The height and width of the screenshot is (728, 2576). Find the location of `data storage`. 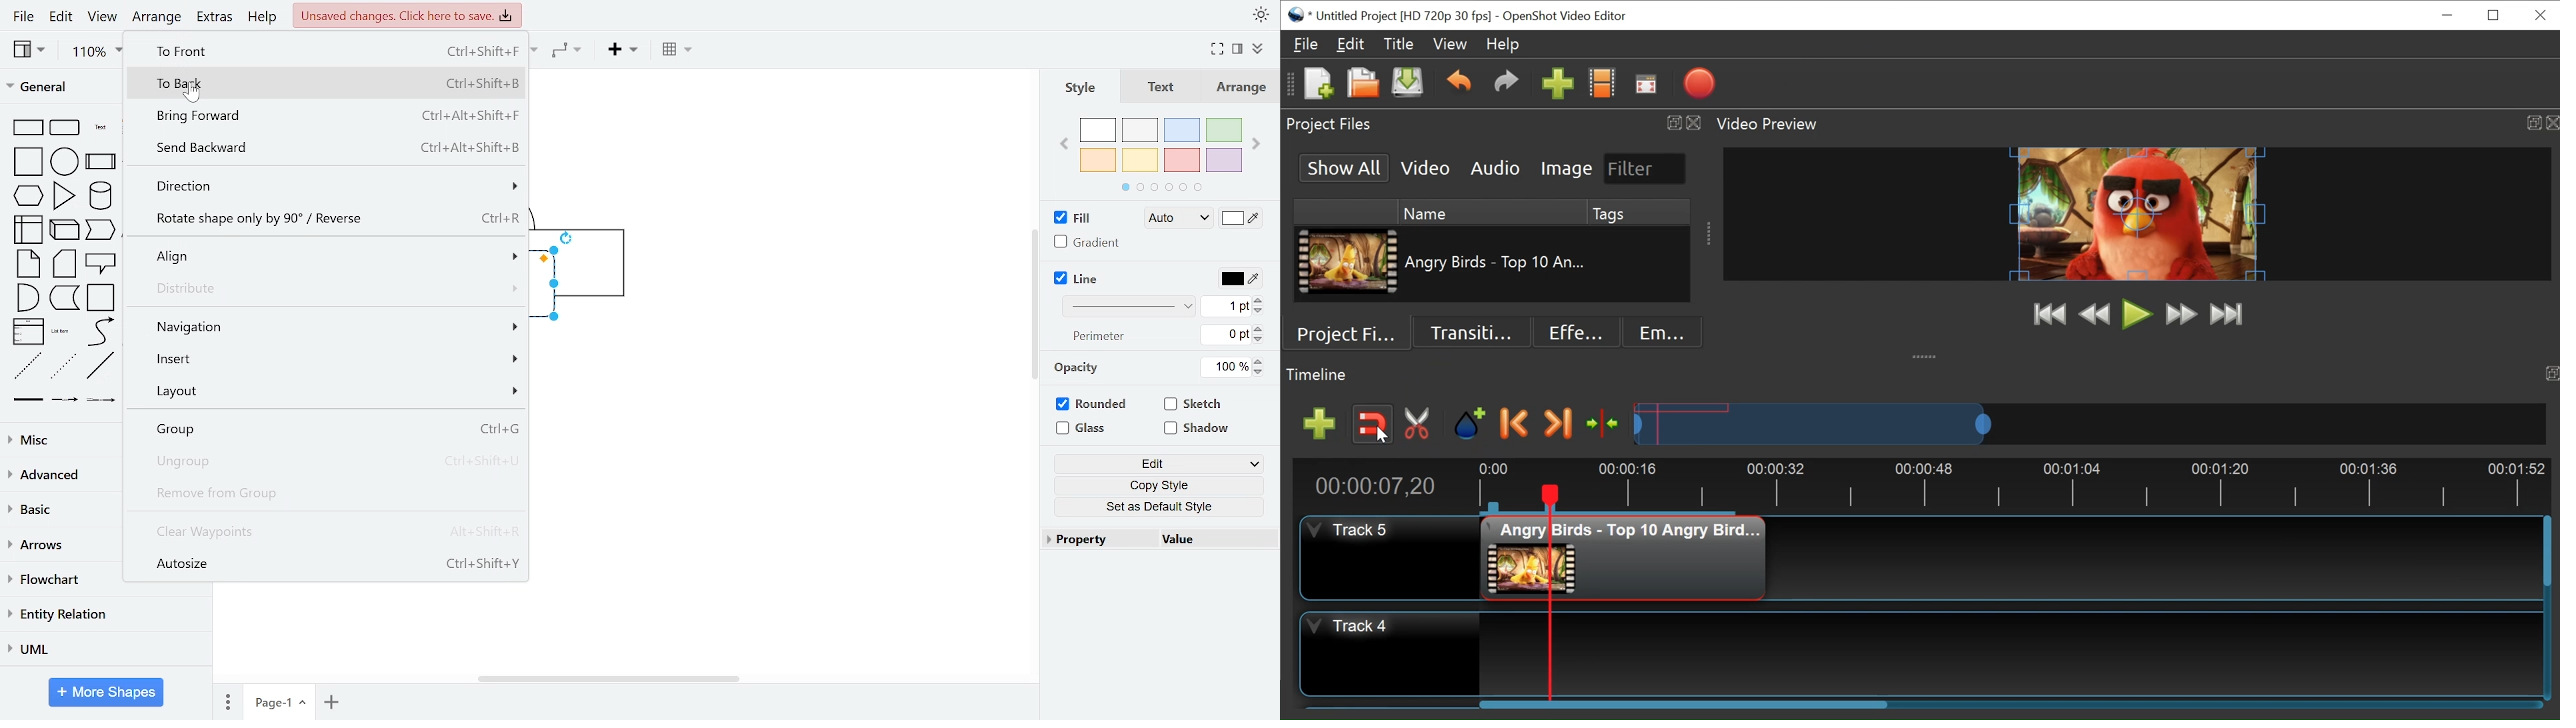

data storage is located at coordinates (63, 297).